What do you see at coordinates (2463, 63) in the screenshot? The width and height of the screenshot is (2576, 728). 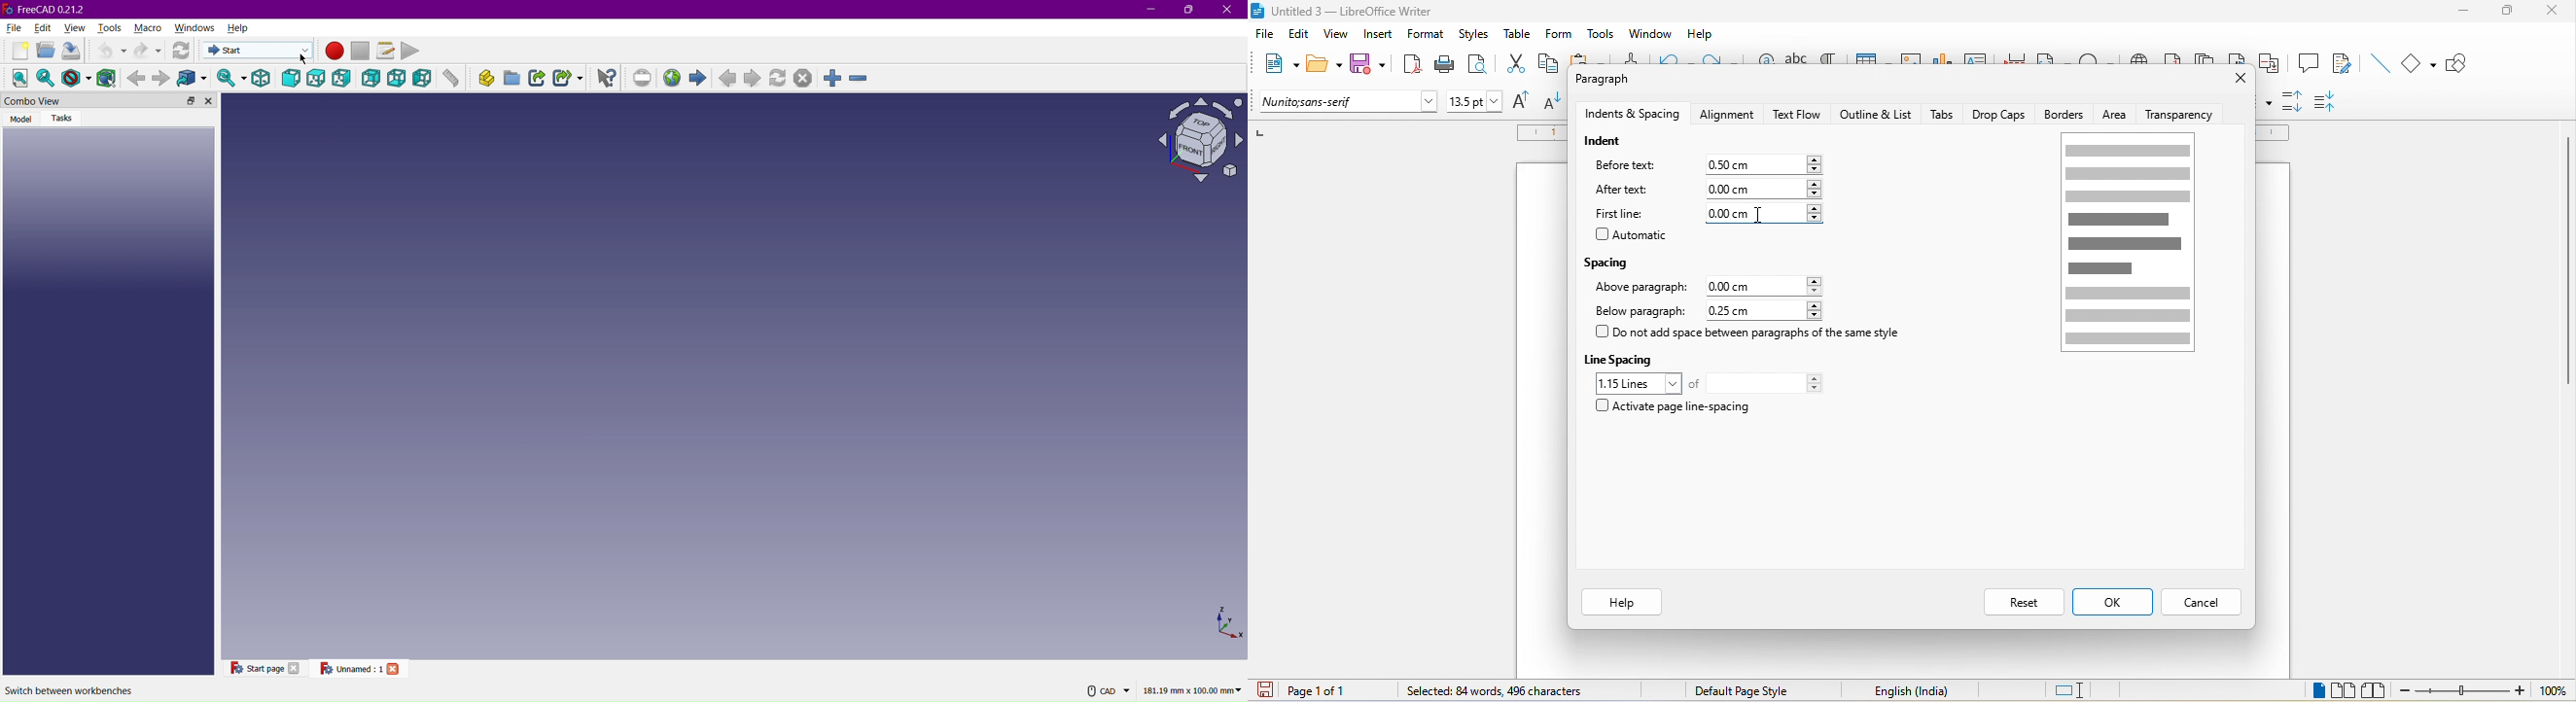 I see `show draw function` at bounding box center [2463, 63].